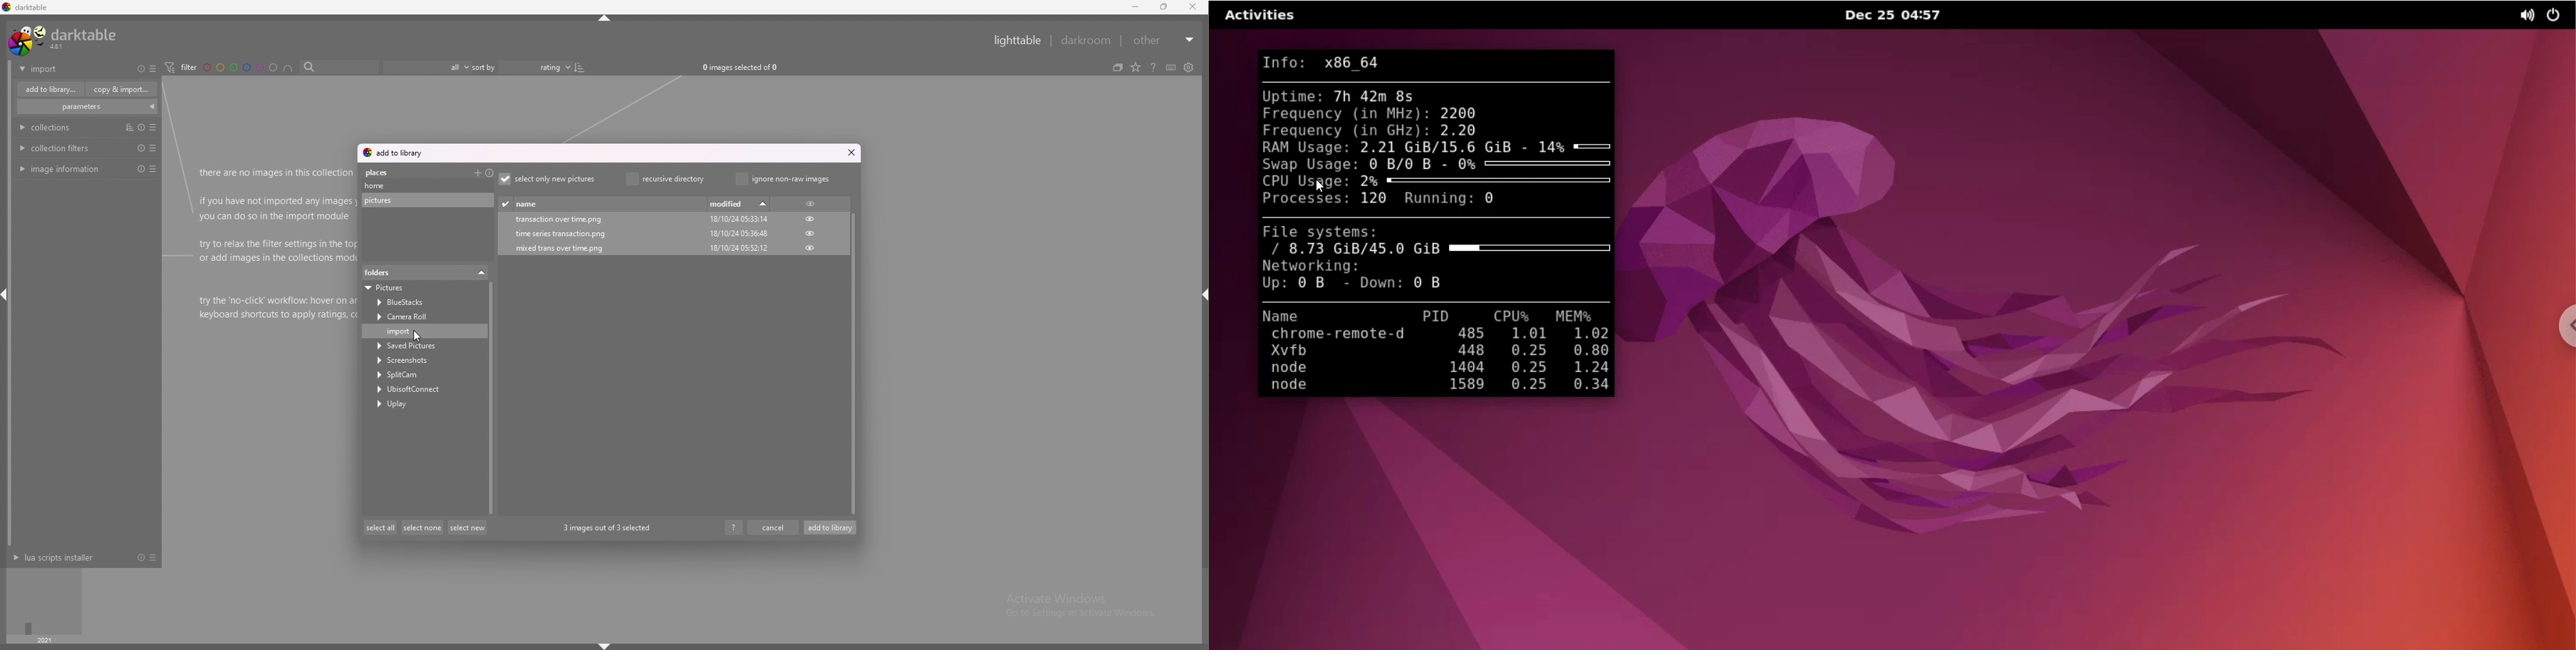  What do you see at coordinates (611, 203) in the screenshot?
I see `name` at bounding box center [611, 203].